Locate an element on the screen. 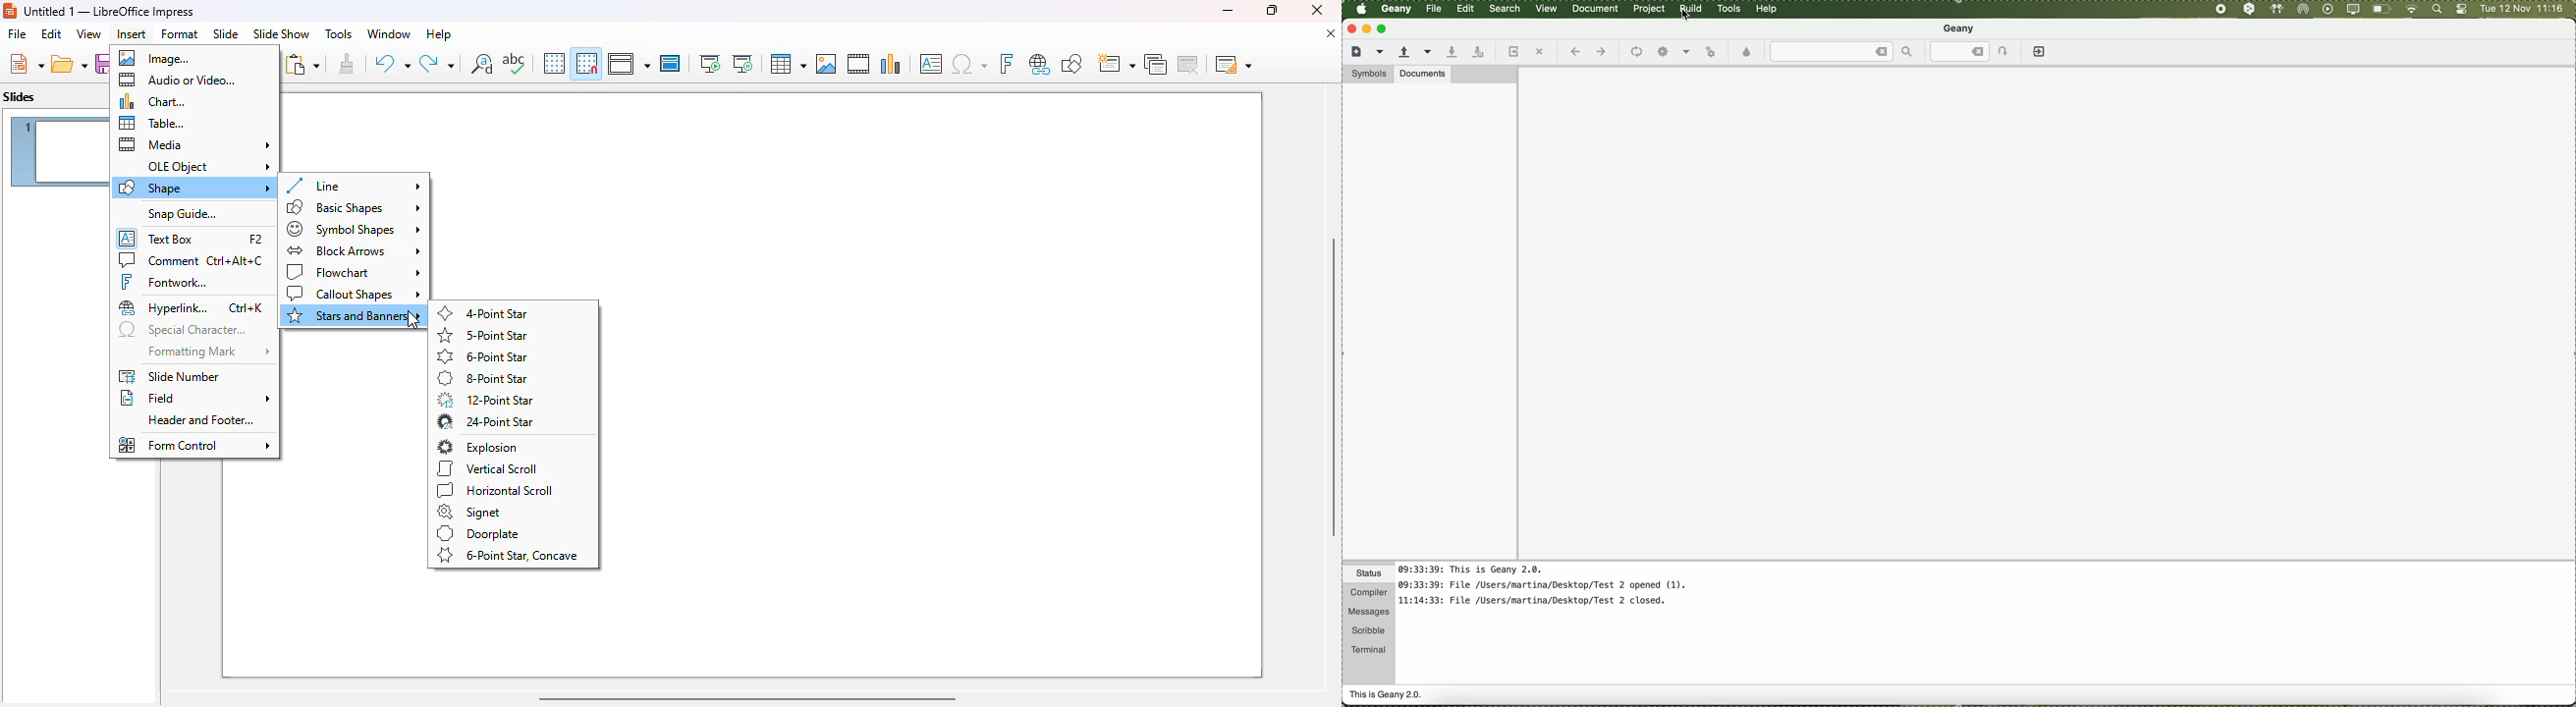 This screenshot has width=2576, height=728. find and replace is located at coordinates (482, 63).